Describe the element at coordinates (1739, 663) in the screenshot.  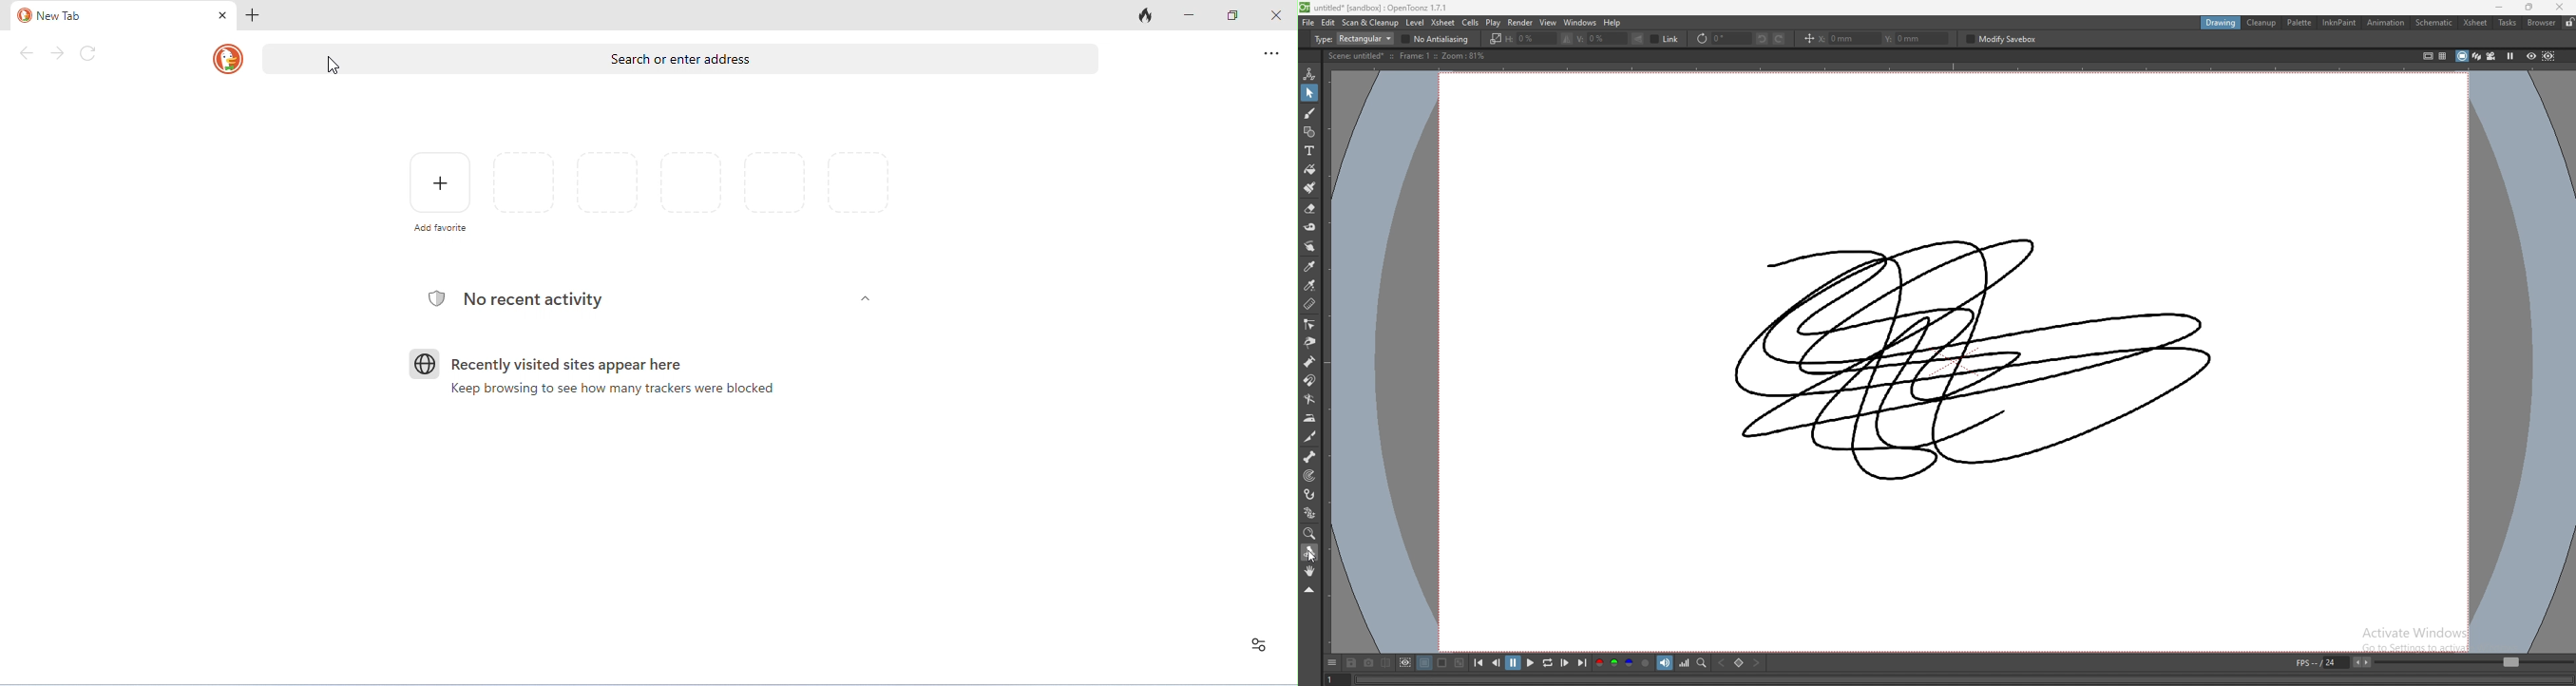
I see `set key` at that location.